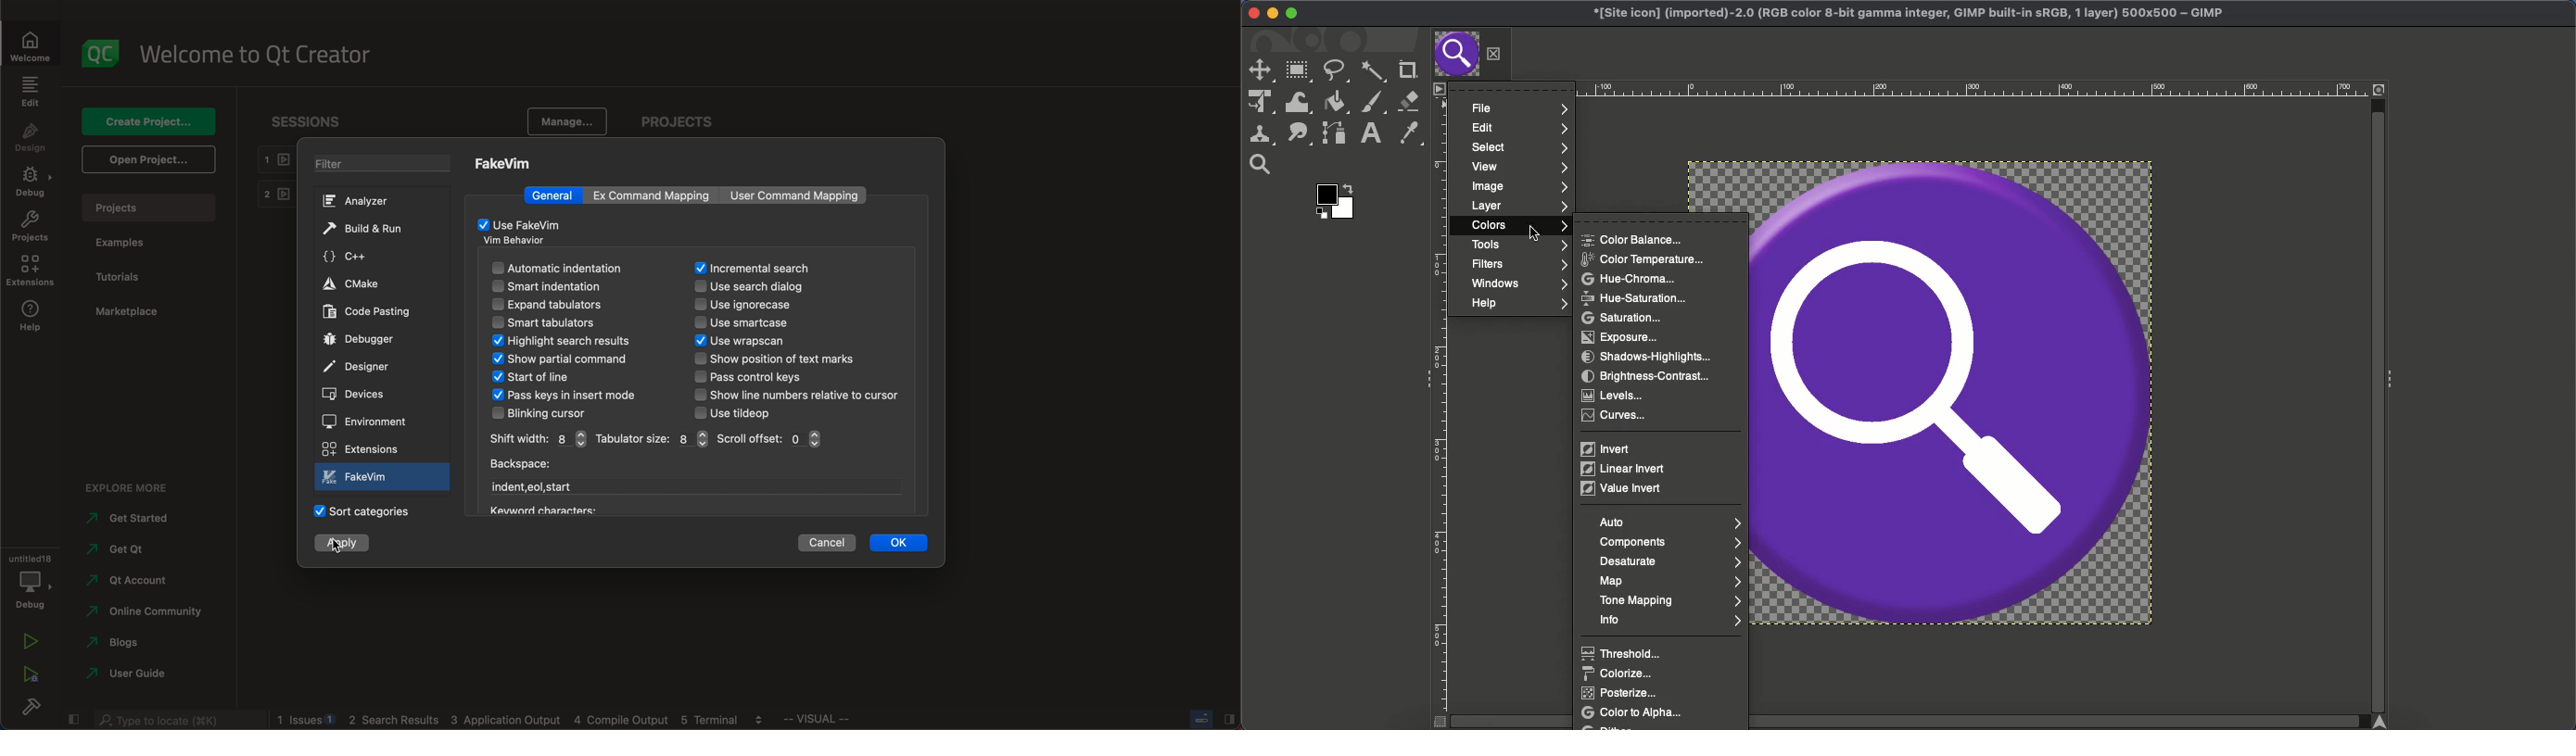 The width and height of the screenshot is (2576, 756). I want to click on sessions, so click(310, 121).